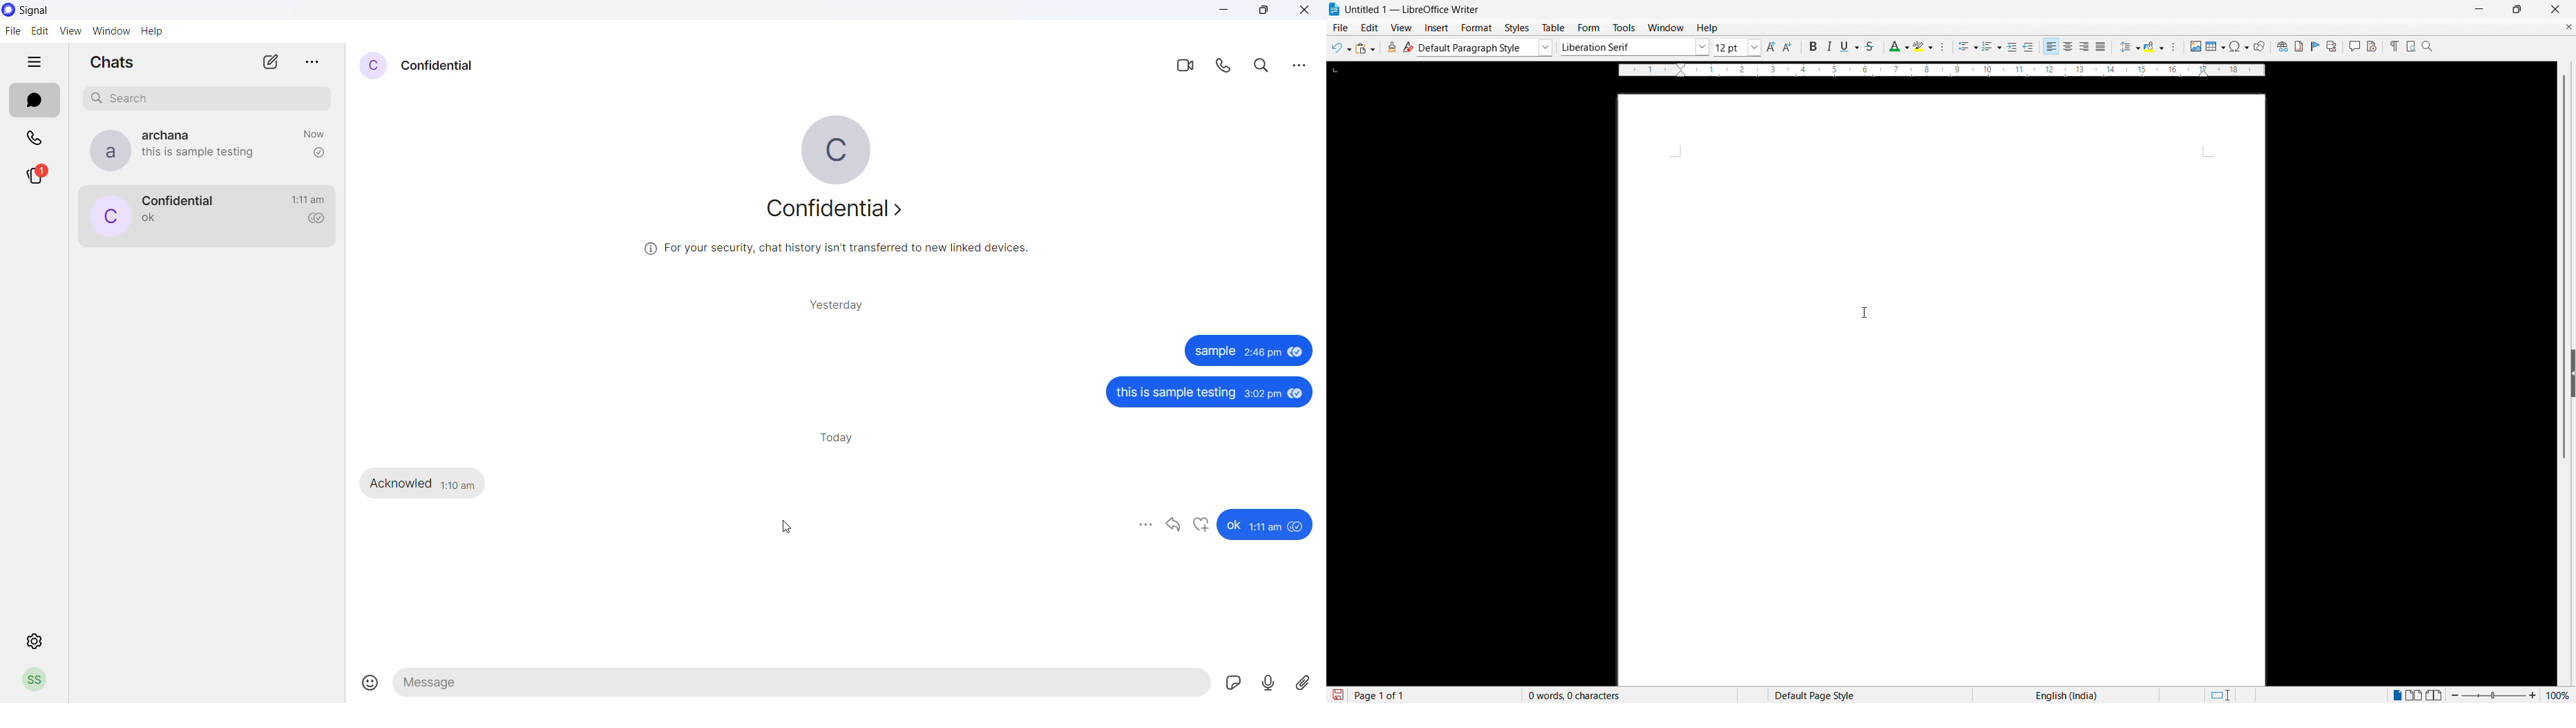 This screenshot has height=728, width=2576. What do you see at coordinates (1337, 695) in the screenshot?
I see `save ` at bounding box center [1337, 695].